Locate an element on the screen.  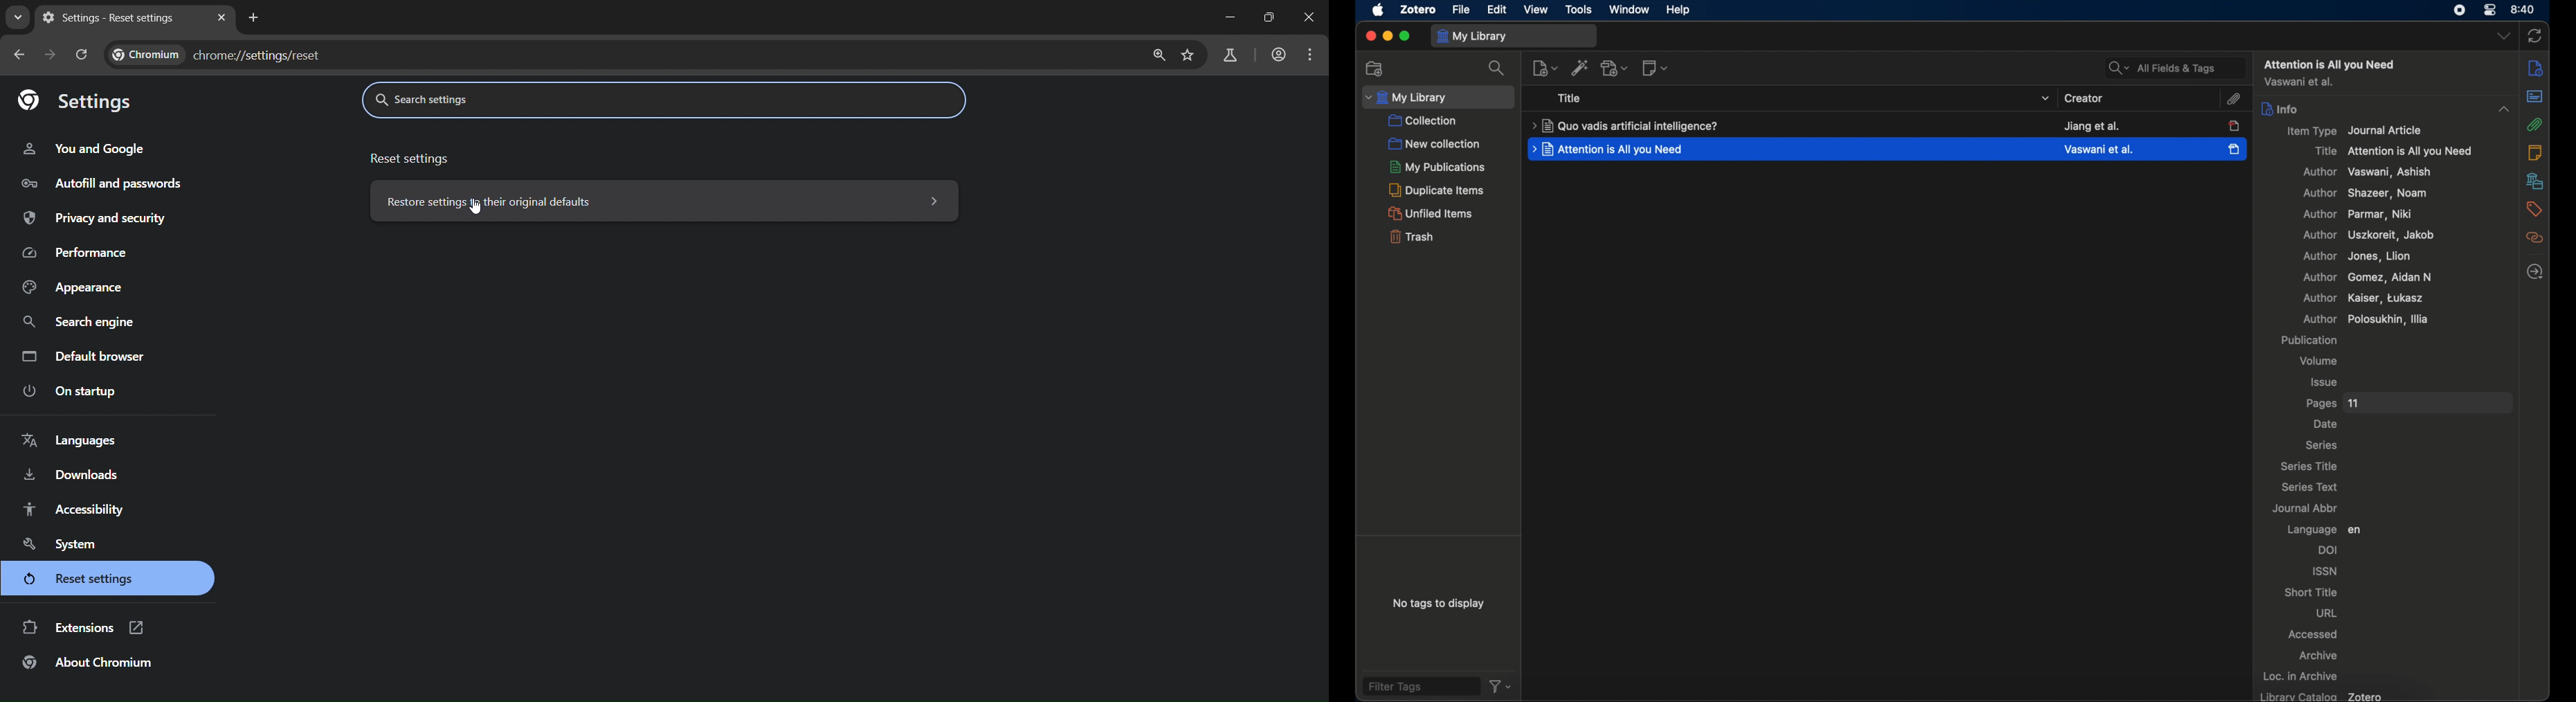
my library is located at coordinates (1514, 35).